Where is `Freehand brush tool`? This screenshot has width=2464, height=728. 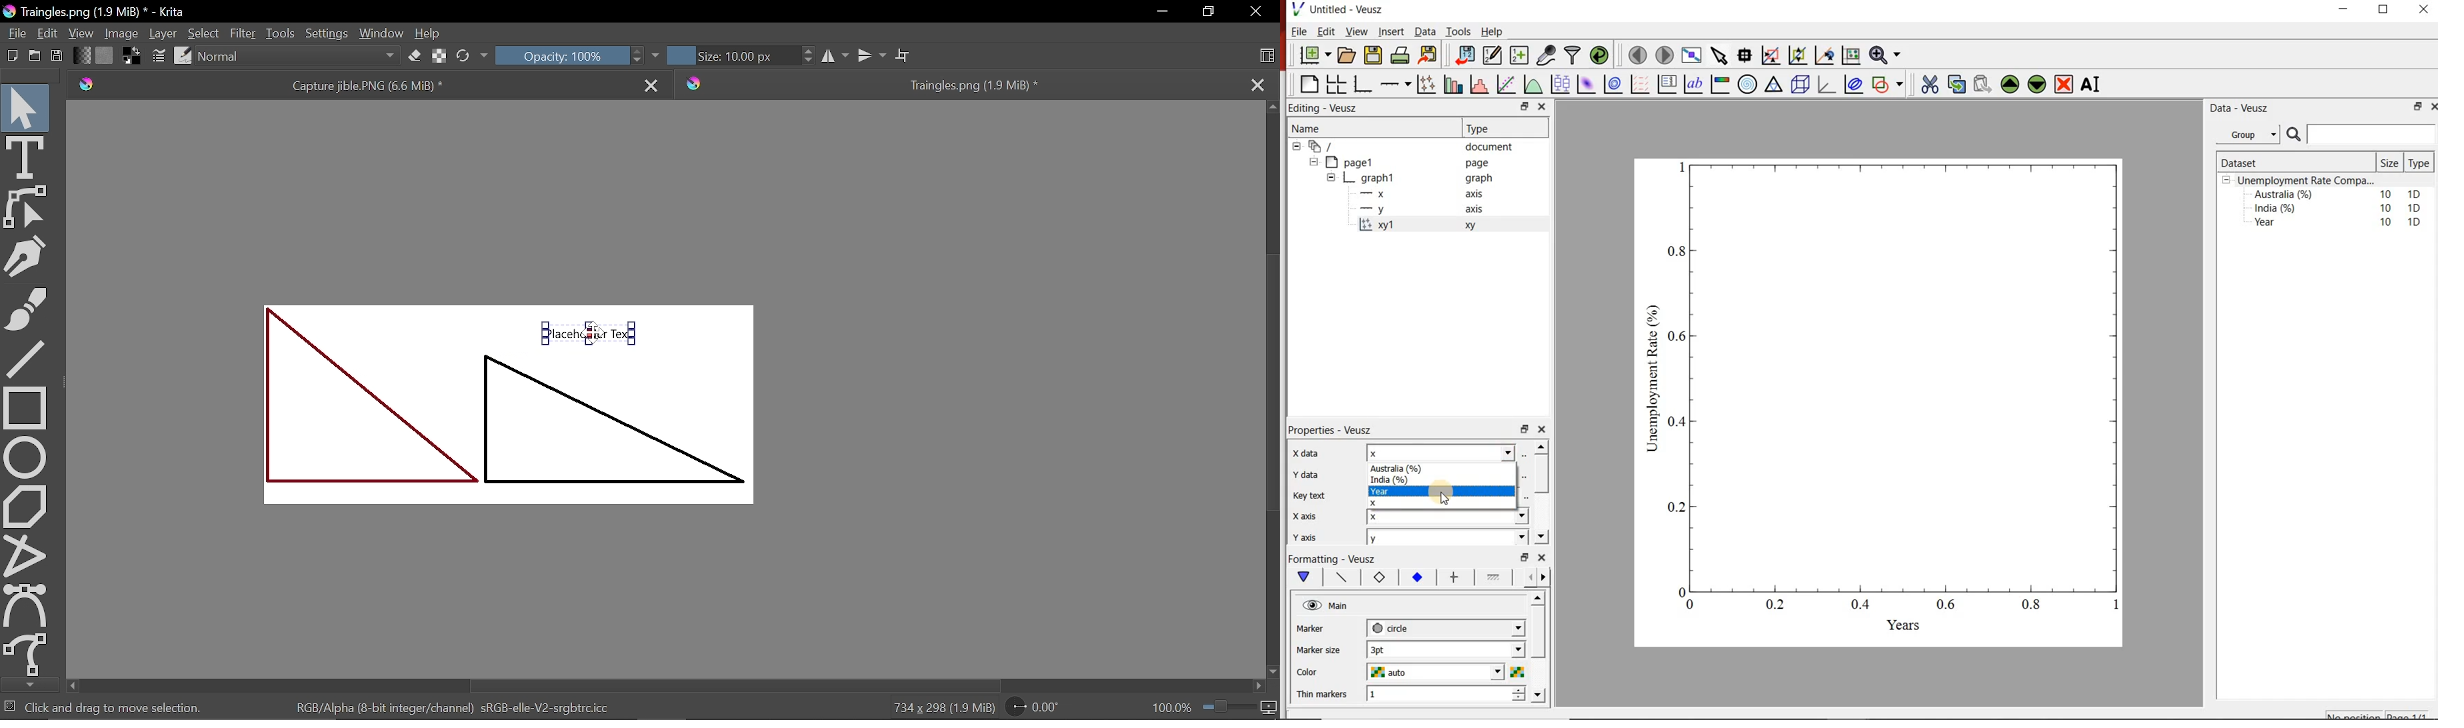 Freehand brush tool is located at coordinates (28, 311).